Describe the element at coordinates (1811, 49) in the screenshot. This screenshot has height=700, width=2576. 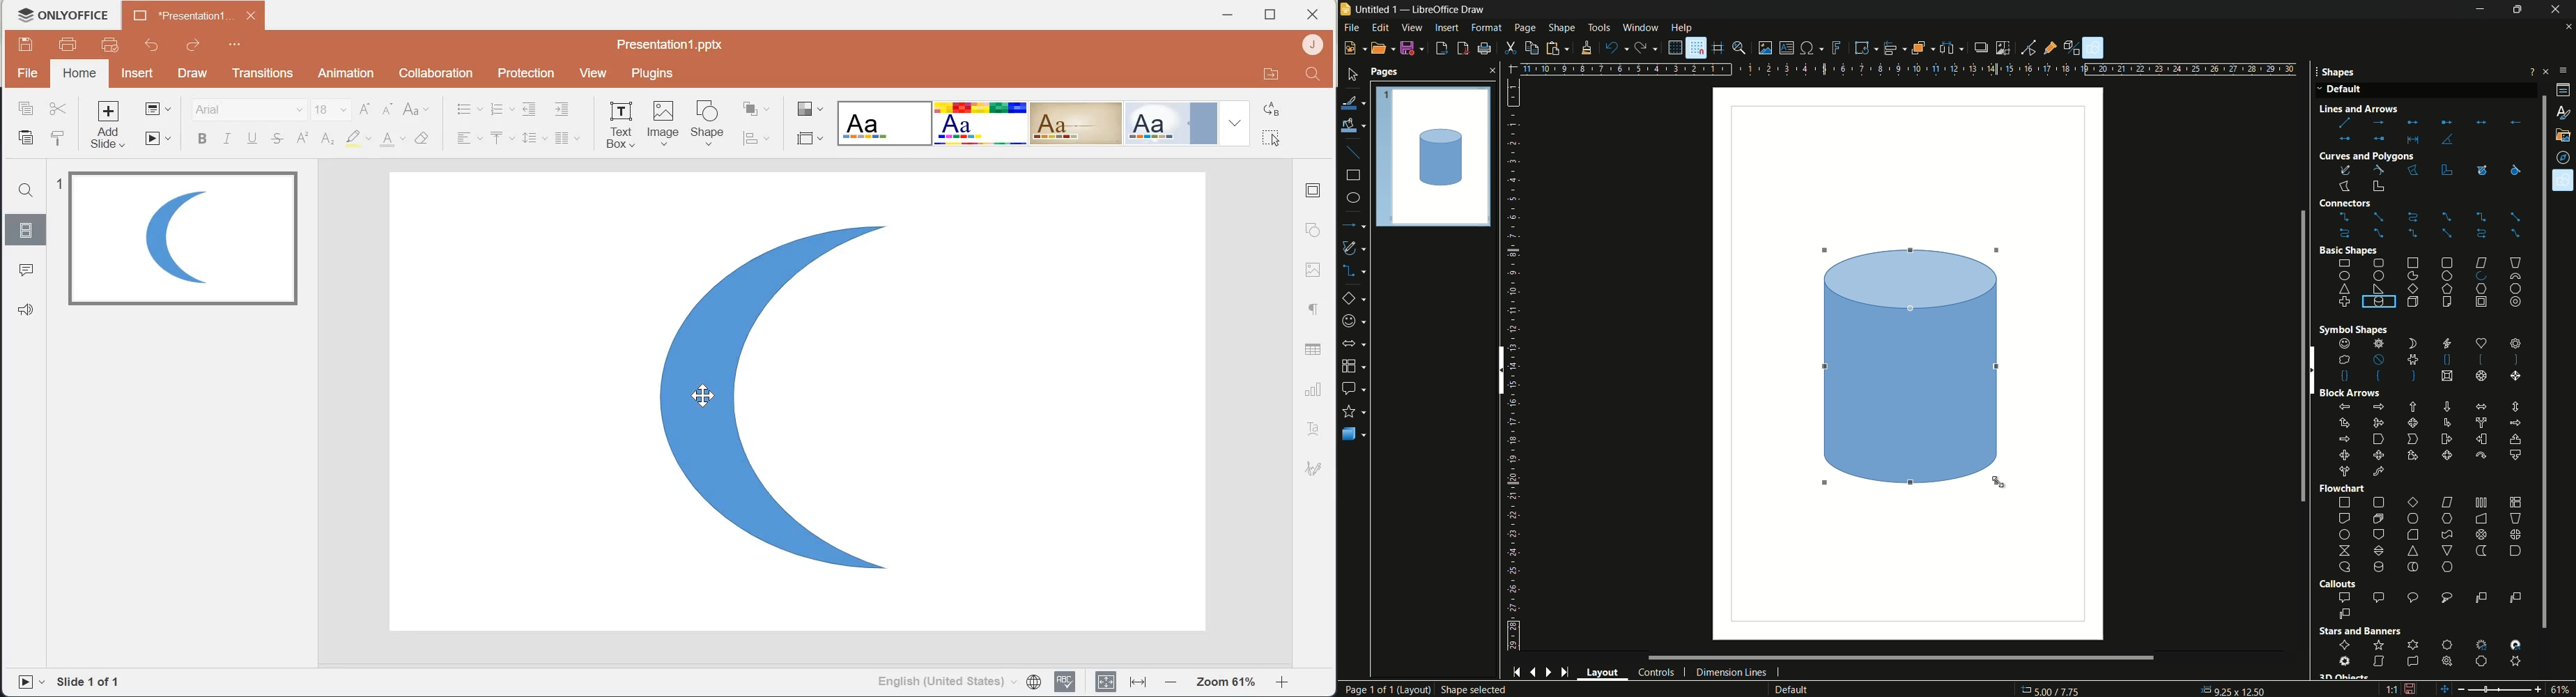
I see `insert special characters` at that location.